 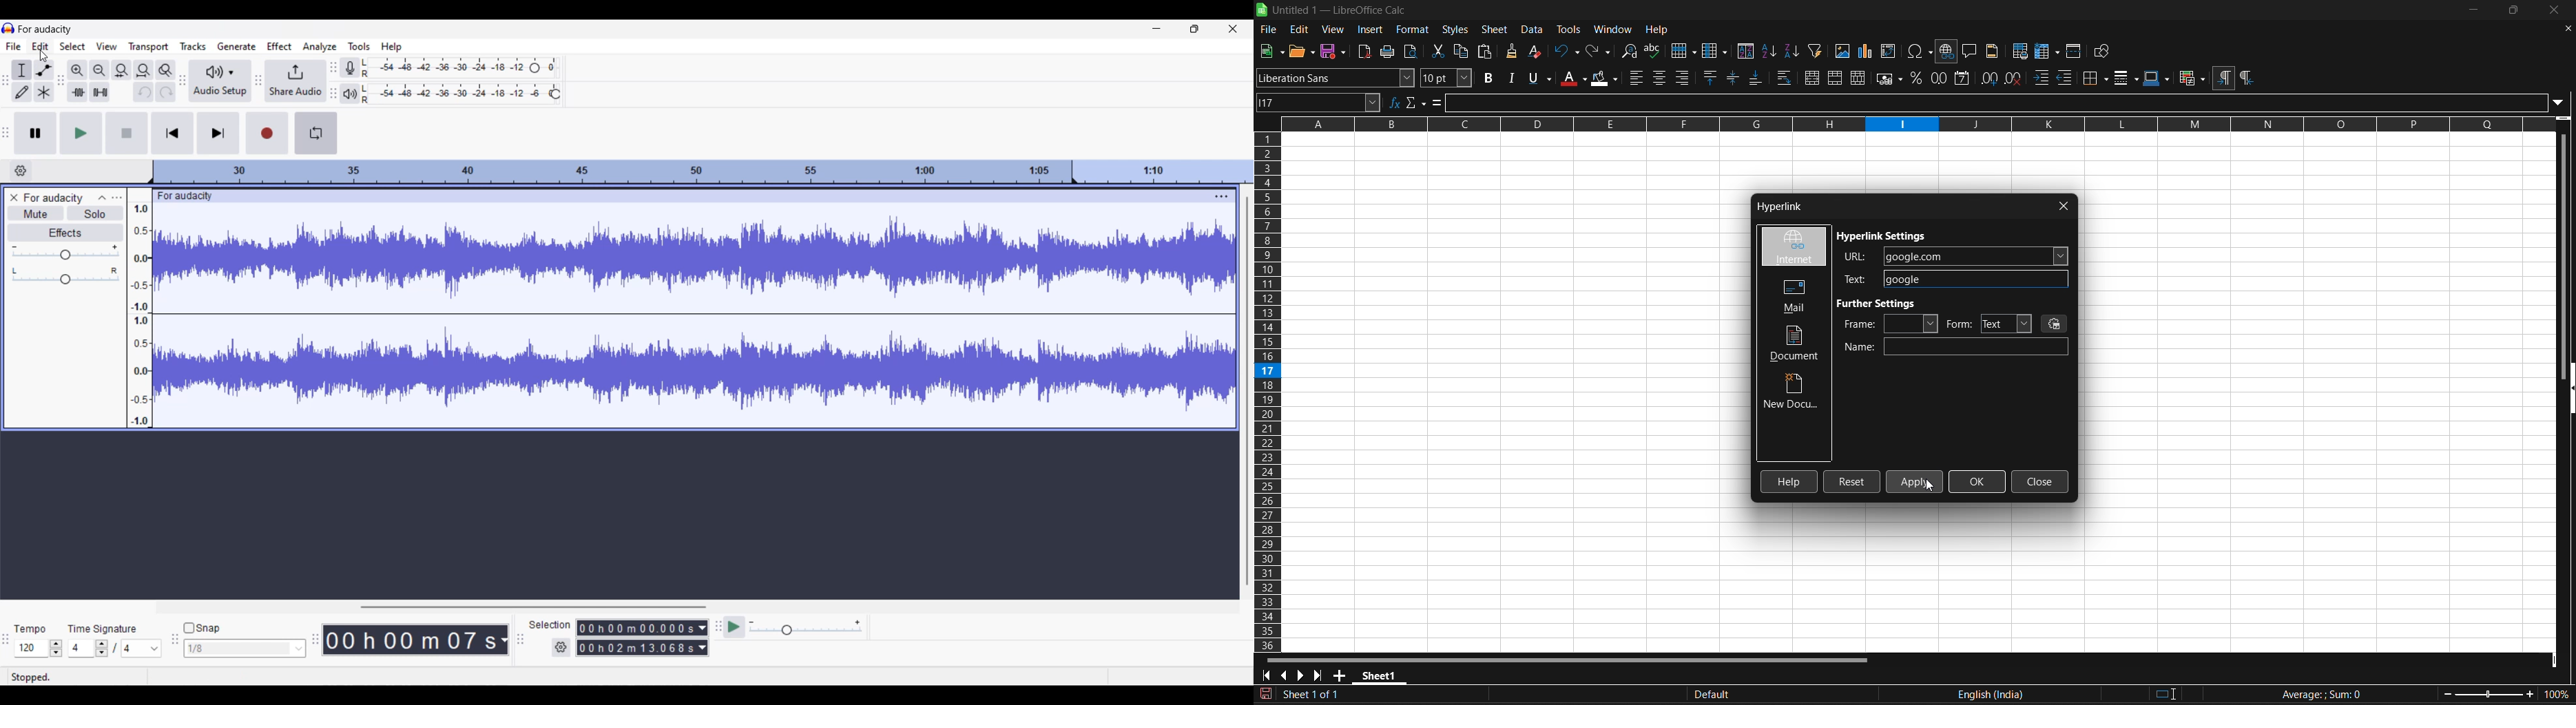 What do you see at coordinates (117, 198) in the screenshot?
I see `Open menu` at bounding box center [117, 198].